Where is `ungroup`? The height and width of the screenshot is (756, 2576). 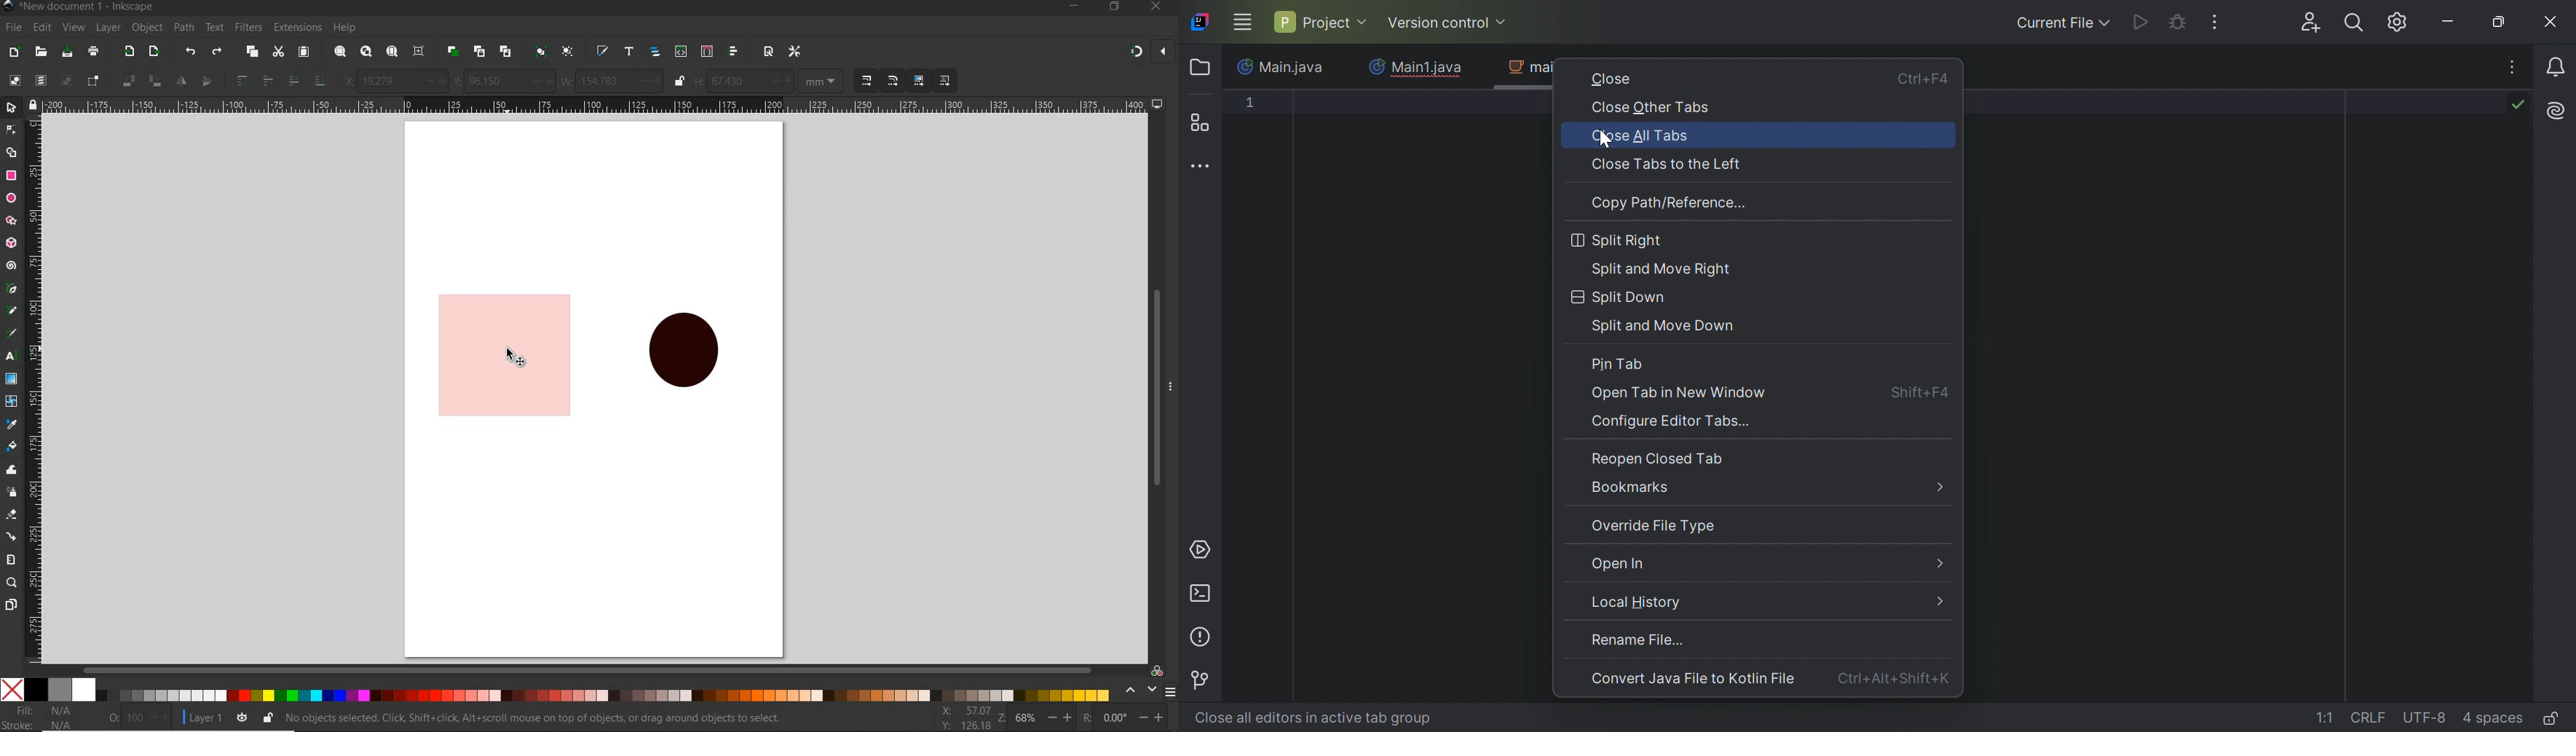 ungroup is located at coordinates (568, 51).